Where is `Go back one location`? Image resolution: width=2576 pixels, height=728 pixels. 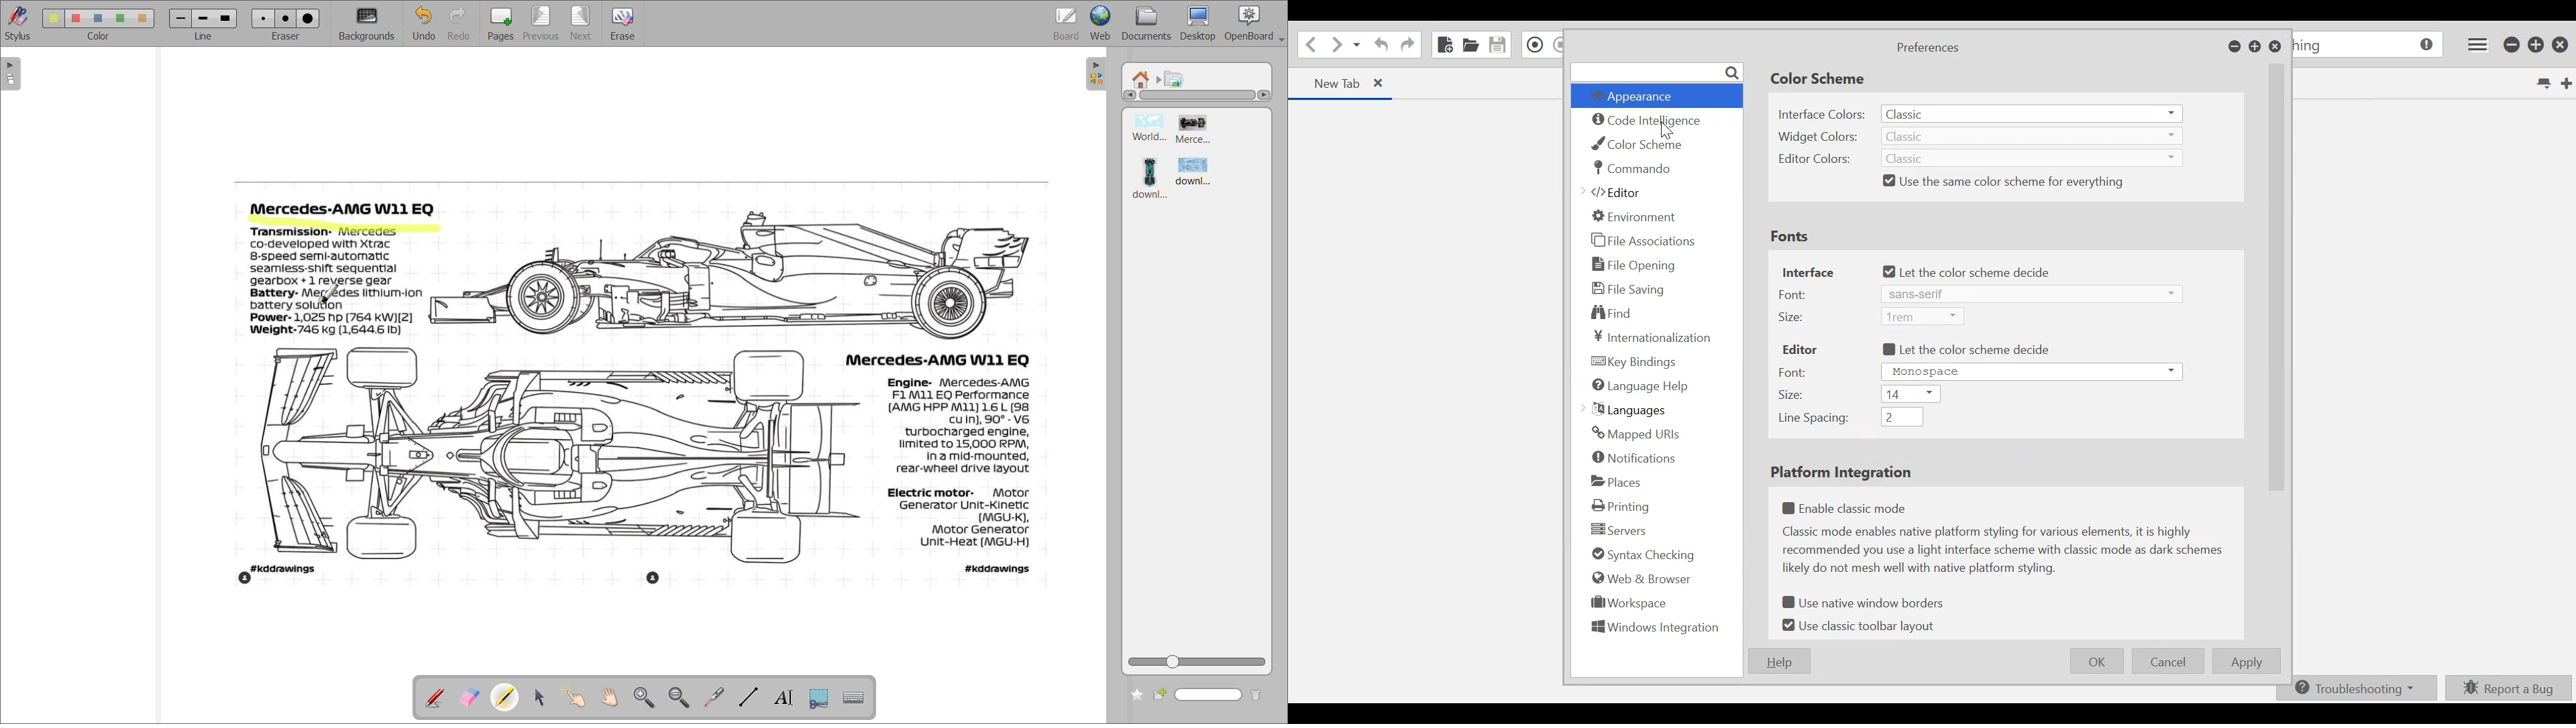 Go back one location is located at coordinates (1309, 45).